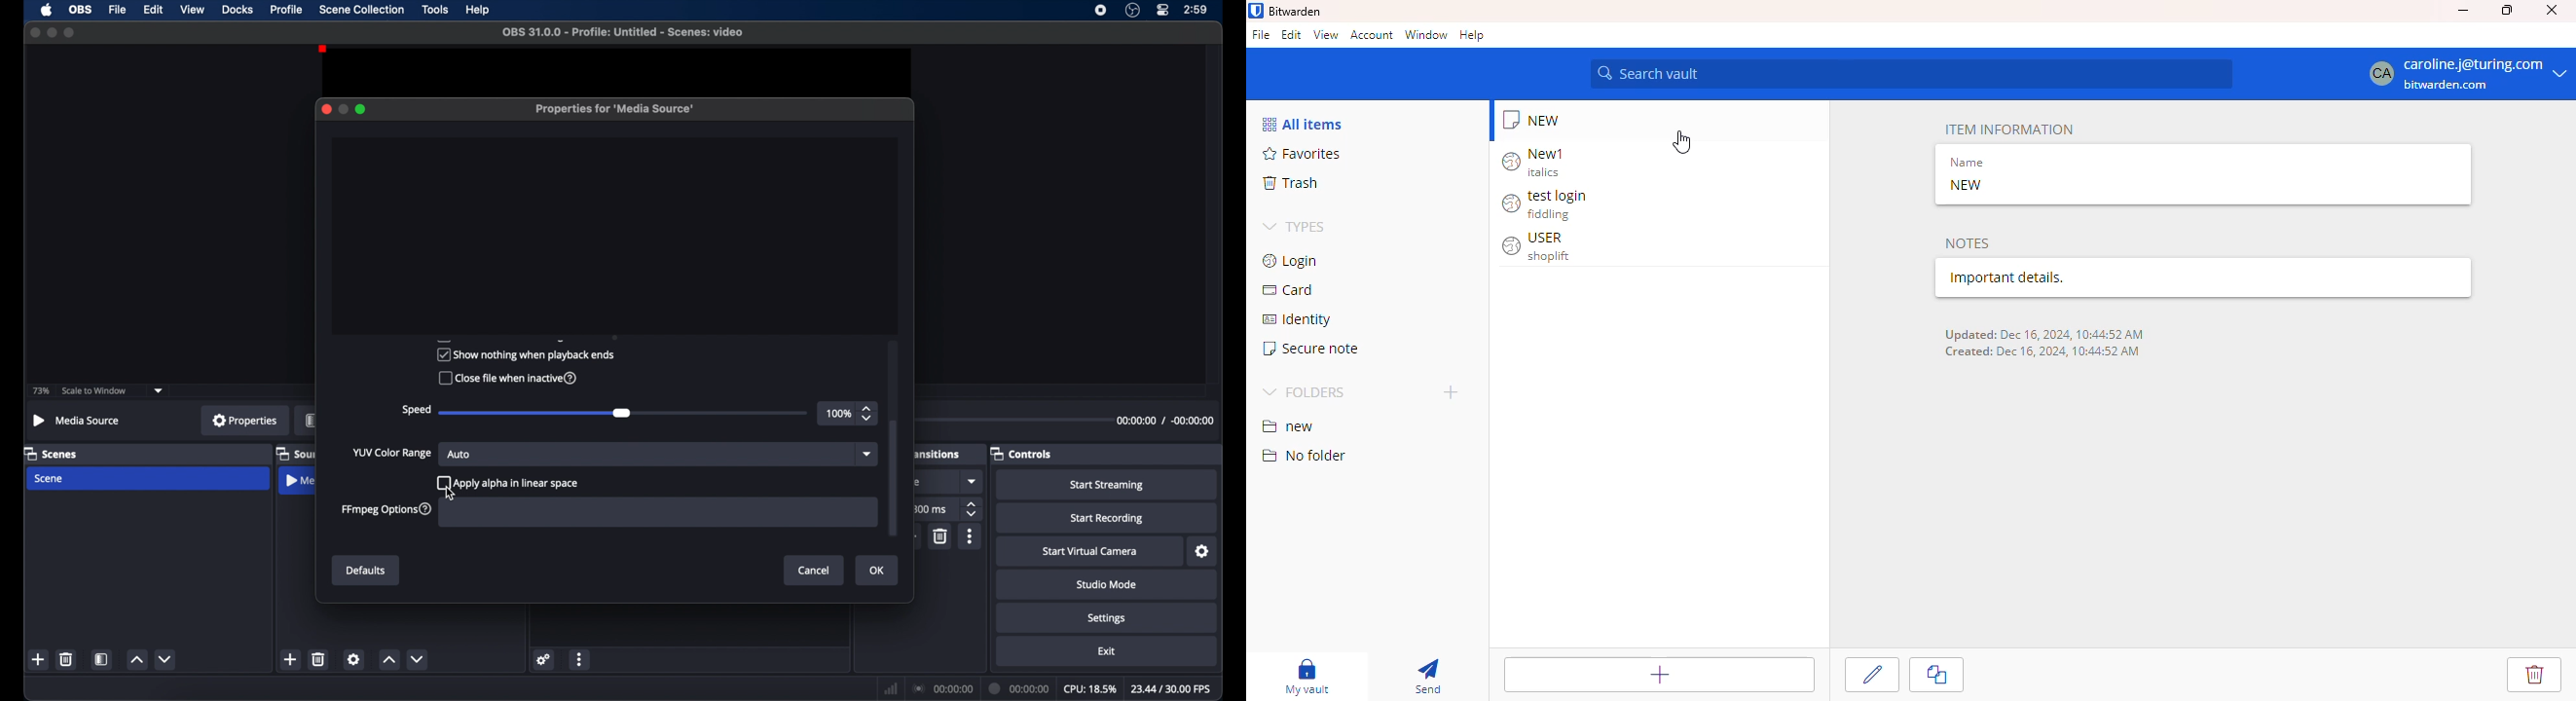  What do you see at coordinates (1541, 119) in the screenshot?
I see `secure note` at bounding box center [1541, 119].